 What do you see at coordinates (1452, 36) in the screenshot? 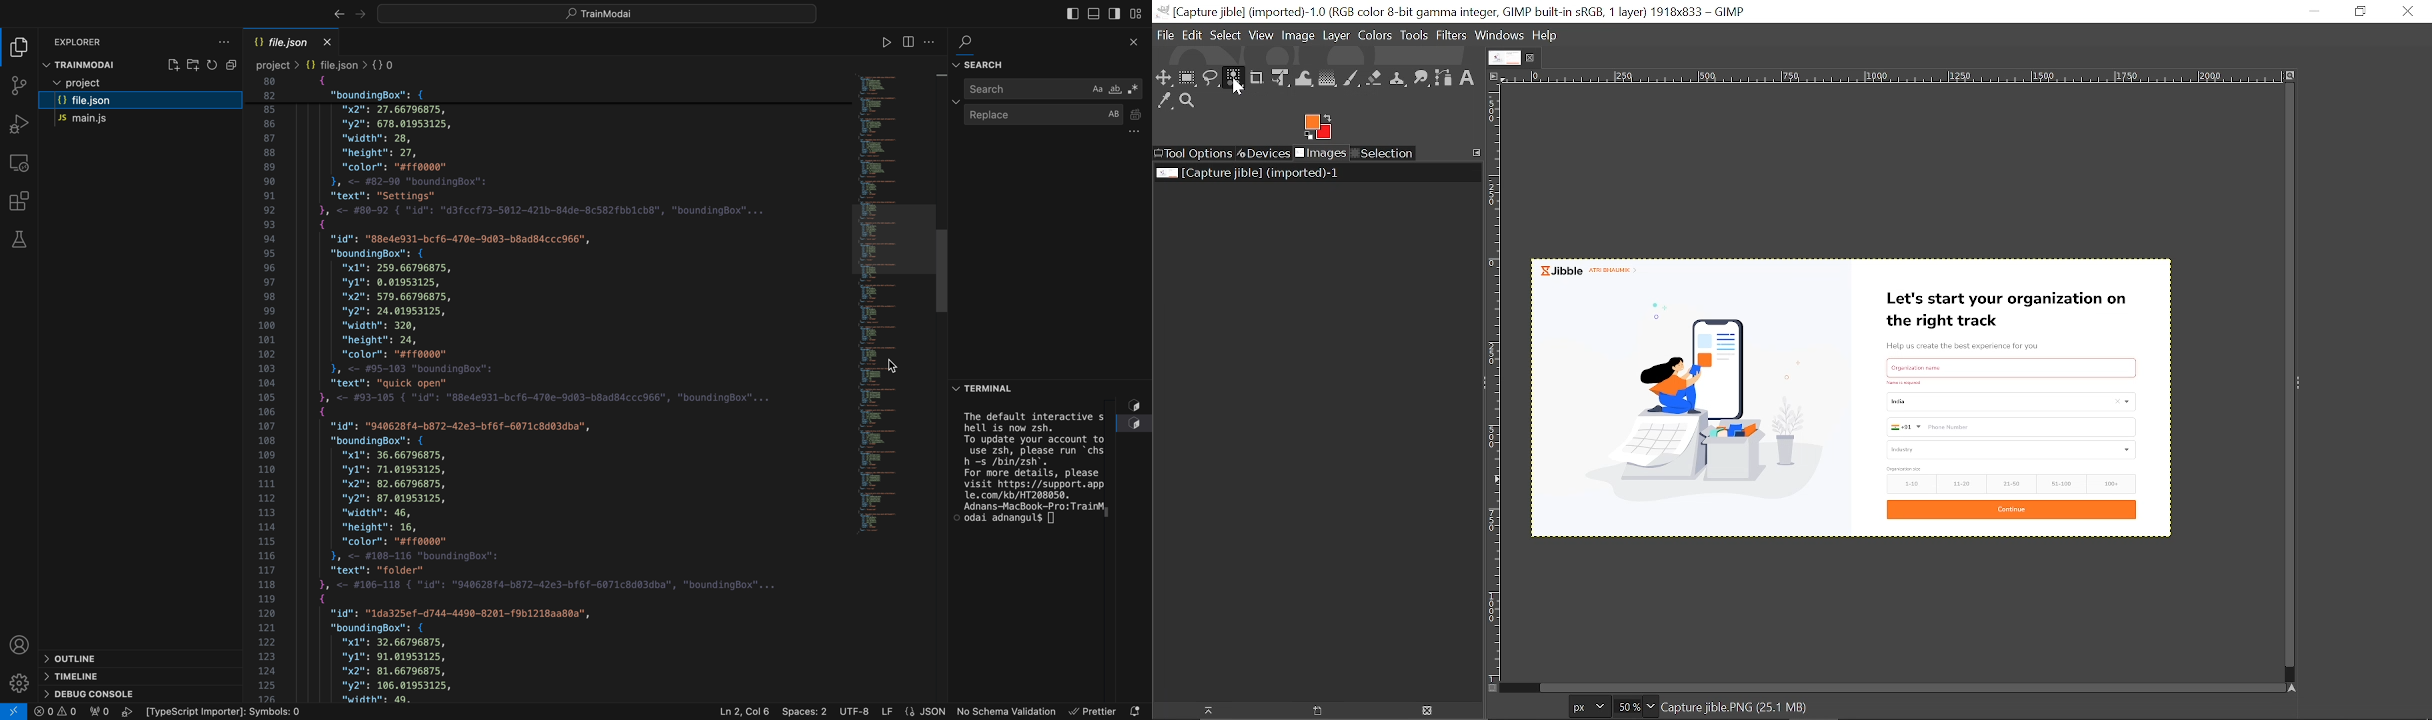
I see `Filters` at bounding box center [1452, 36].